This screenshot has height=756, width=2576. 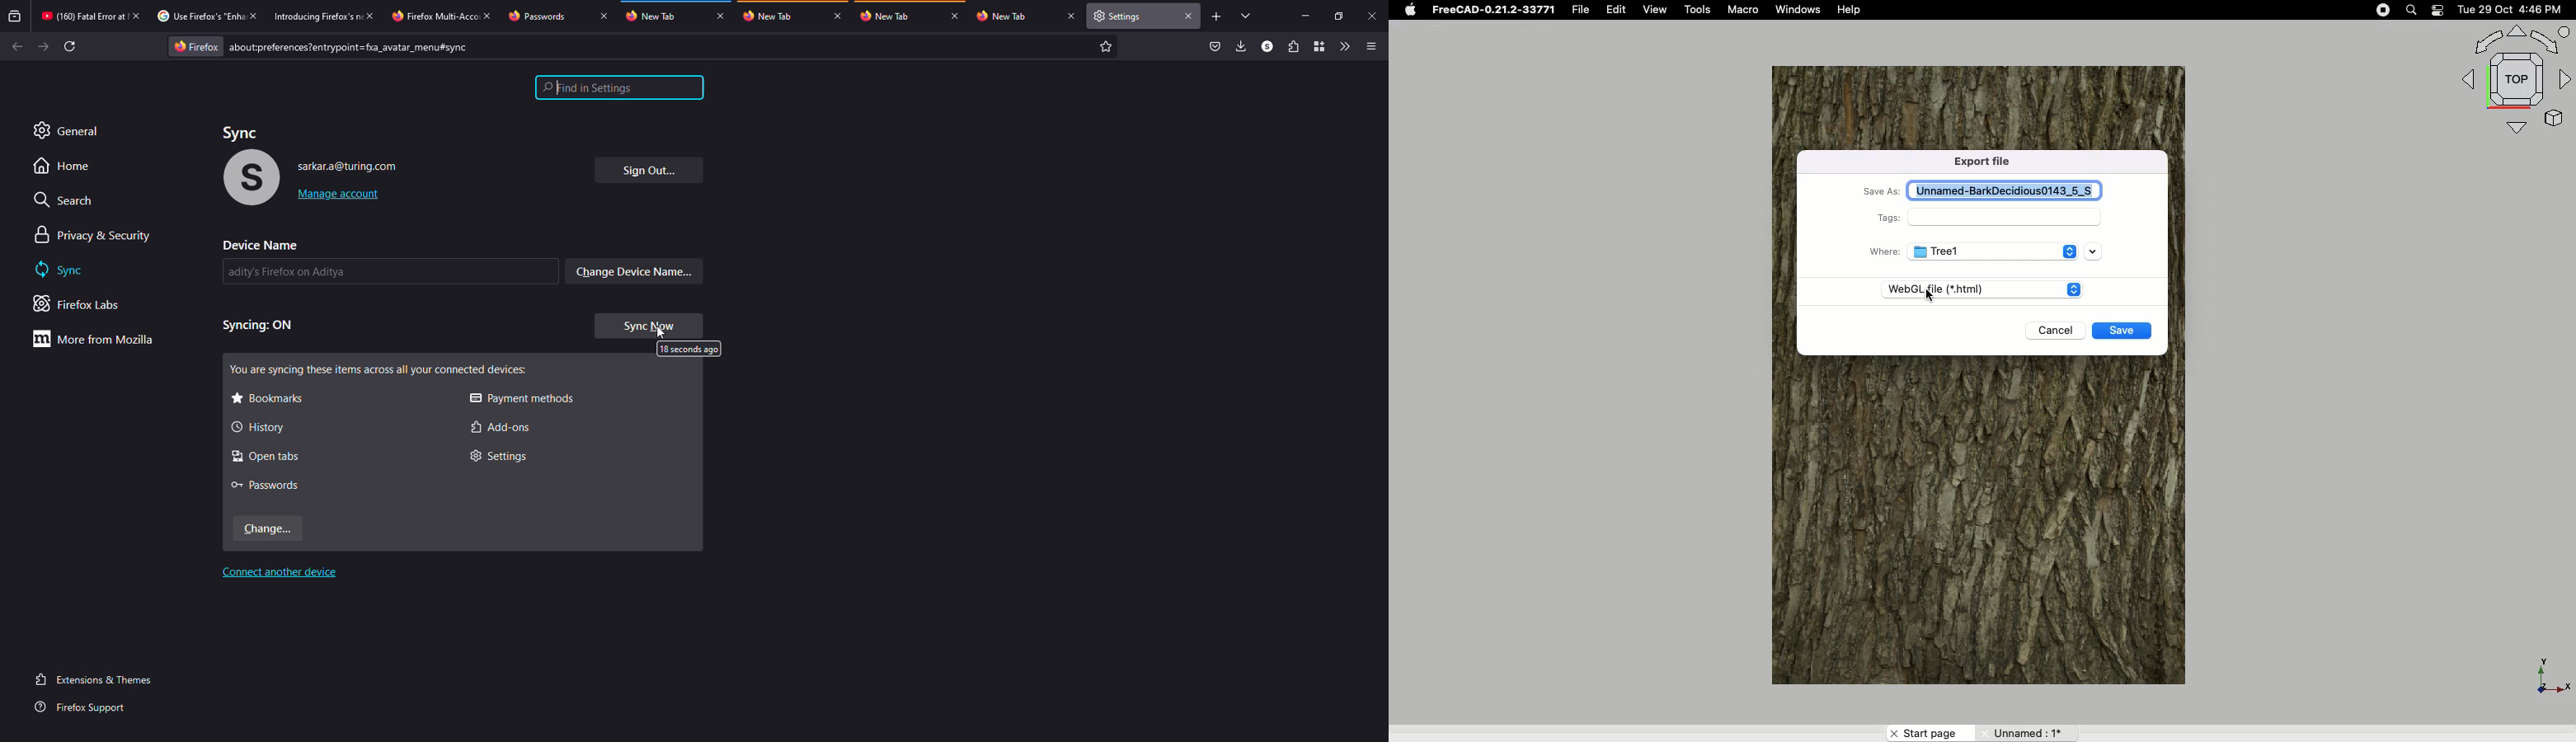 I want to click on tab, so click(x=781, y=15).